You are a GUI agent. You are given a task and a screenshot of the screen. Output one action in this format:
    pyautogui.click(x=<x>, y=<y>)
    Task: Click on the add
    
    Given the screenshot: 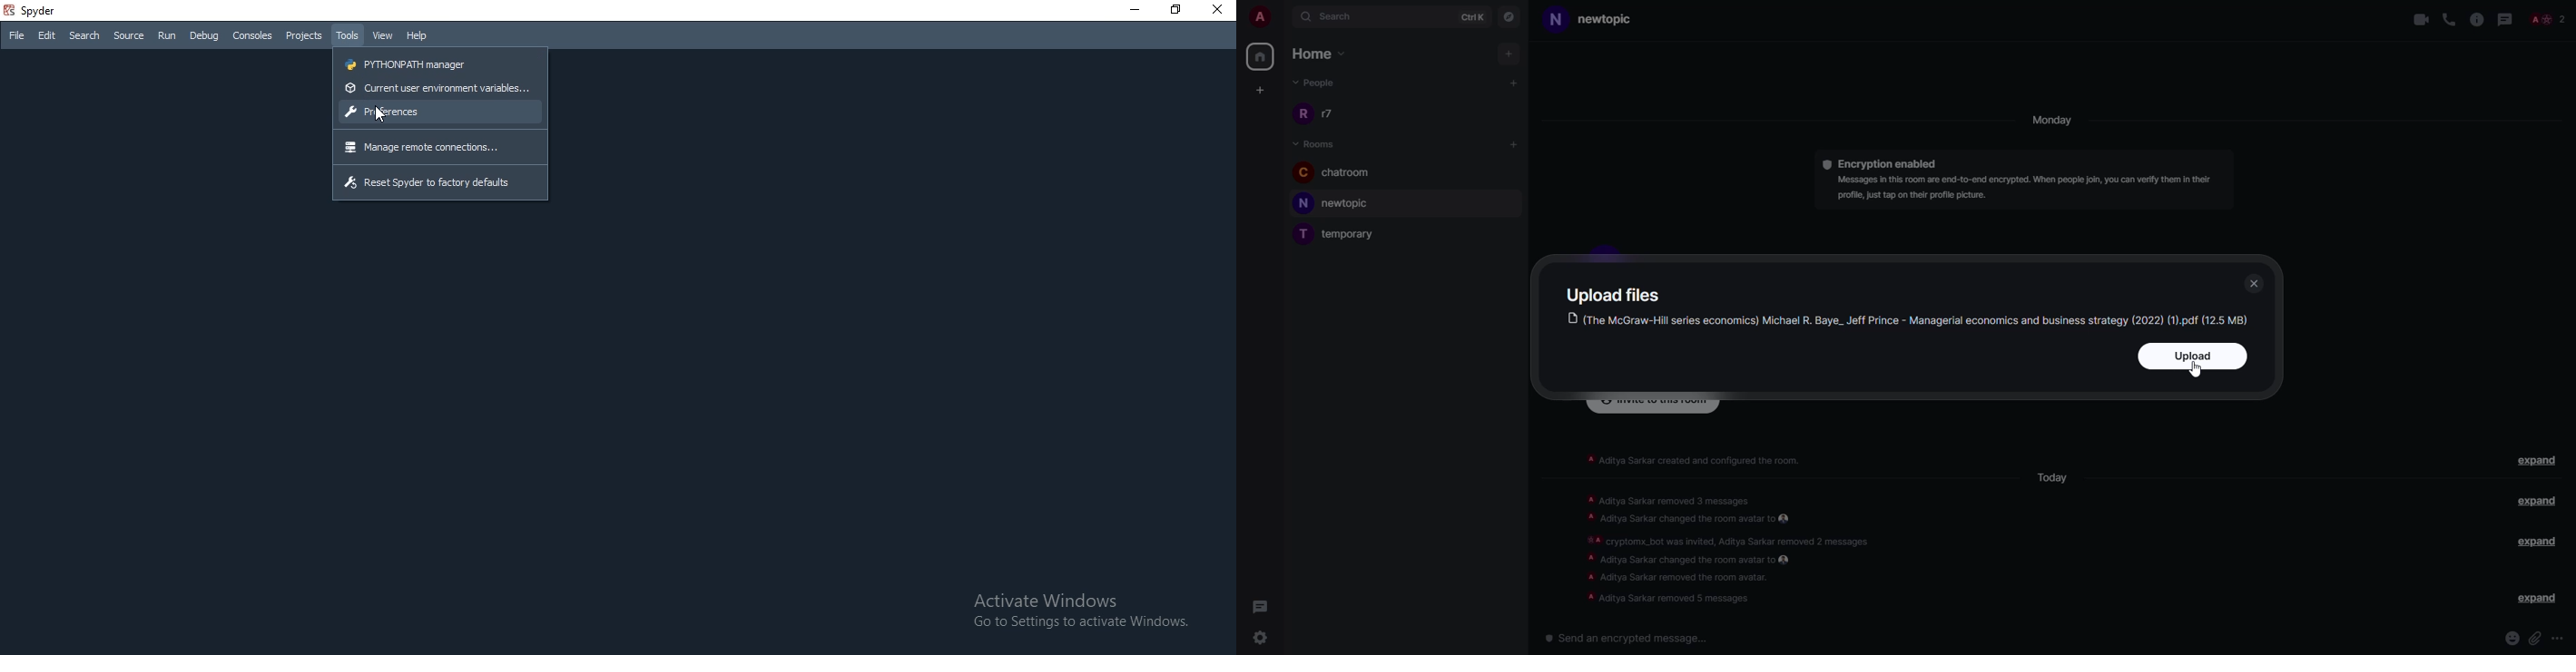 What is the action you would take?
    pyautogui.click(x=1512, y=143)
    